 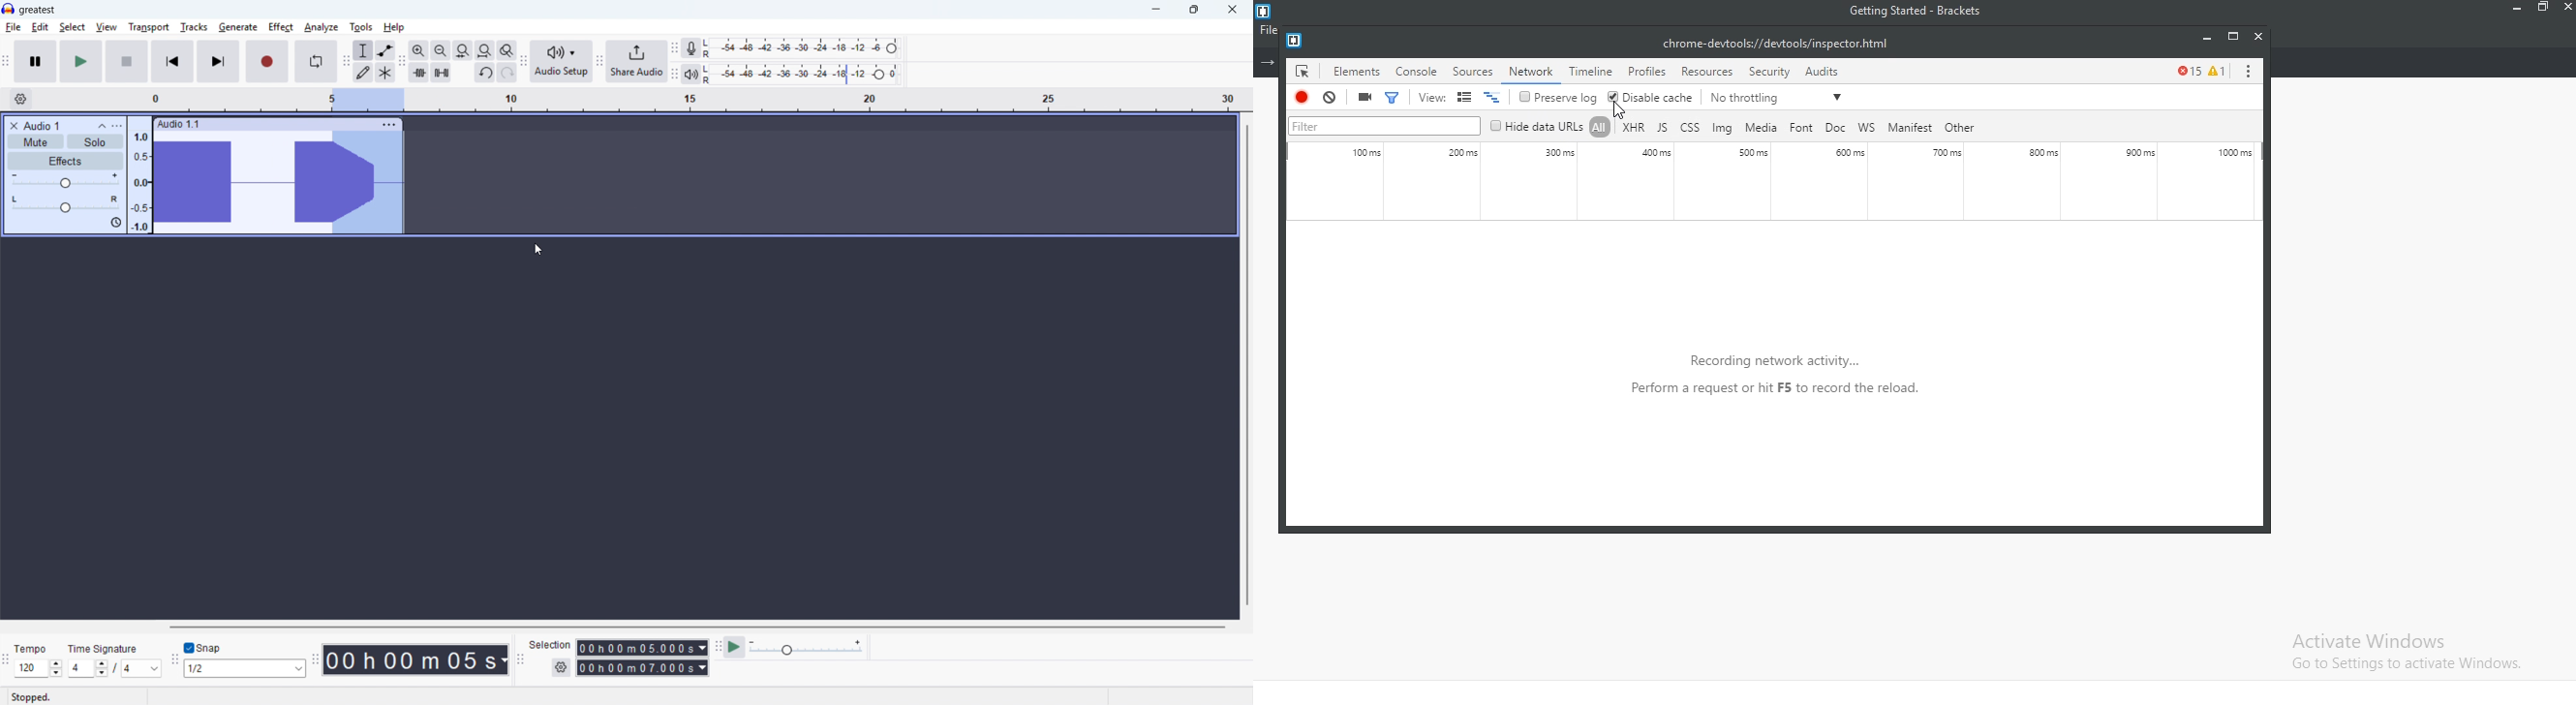 What do you see at coordinates (539, 249) in the screenshot?
I see `Cursor` at bounding box center [539, 249].